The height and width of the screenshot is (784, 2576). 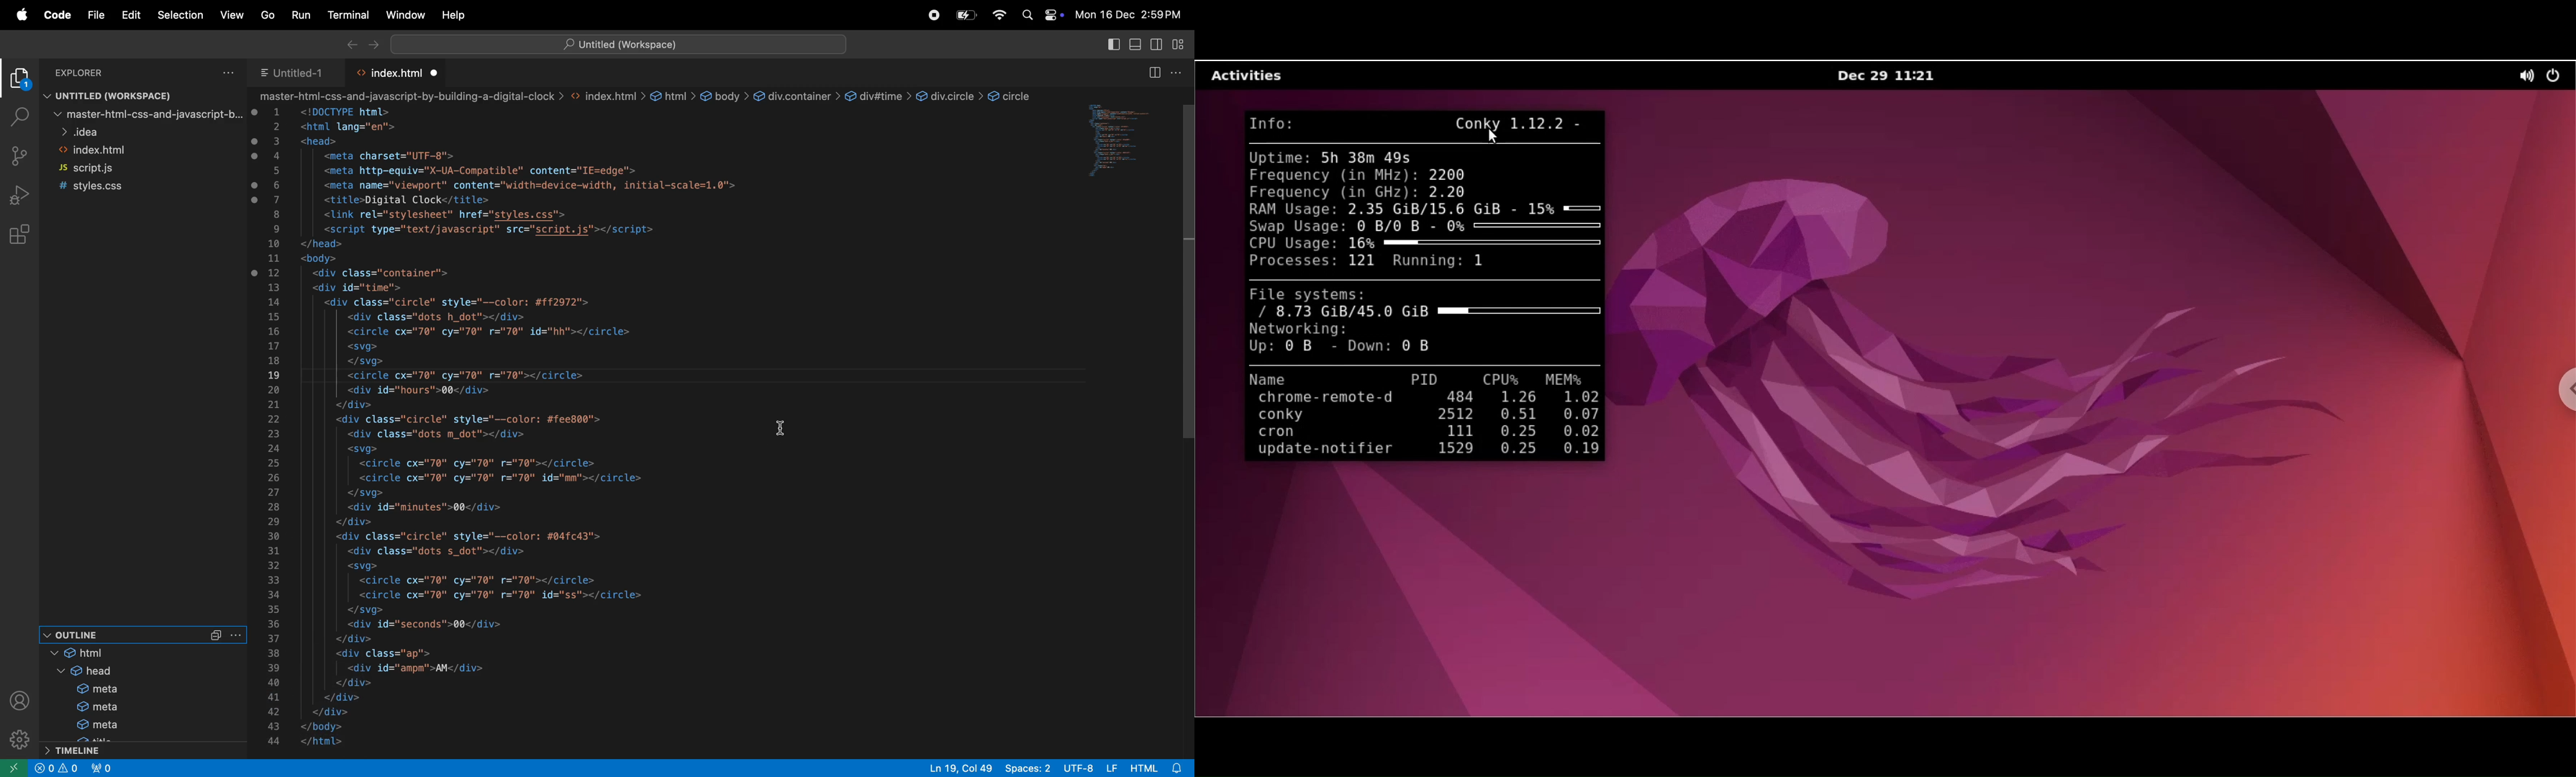 I want to click on script.js, so click(x=112, y=168).